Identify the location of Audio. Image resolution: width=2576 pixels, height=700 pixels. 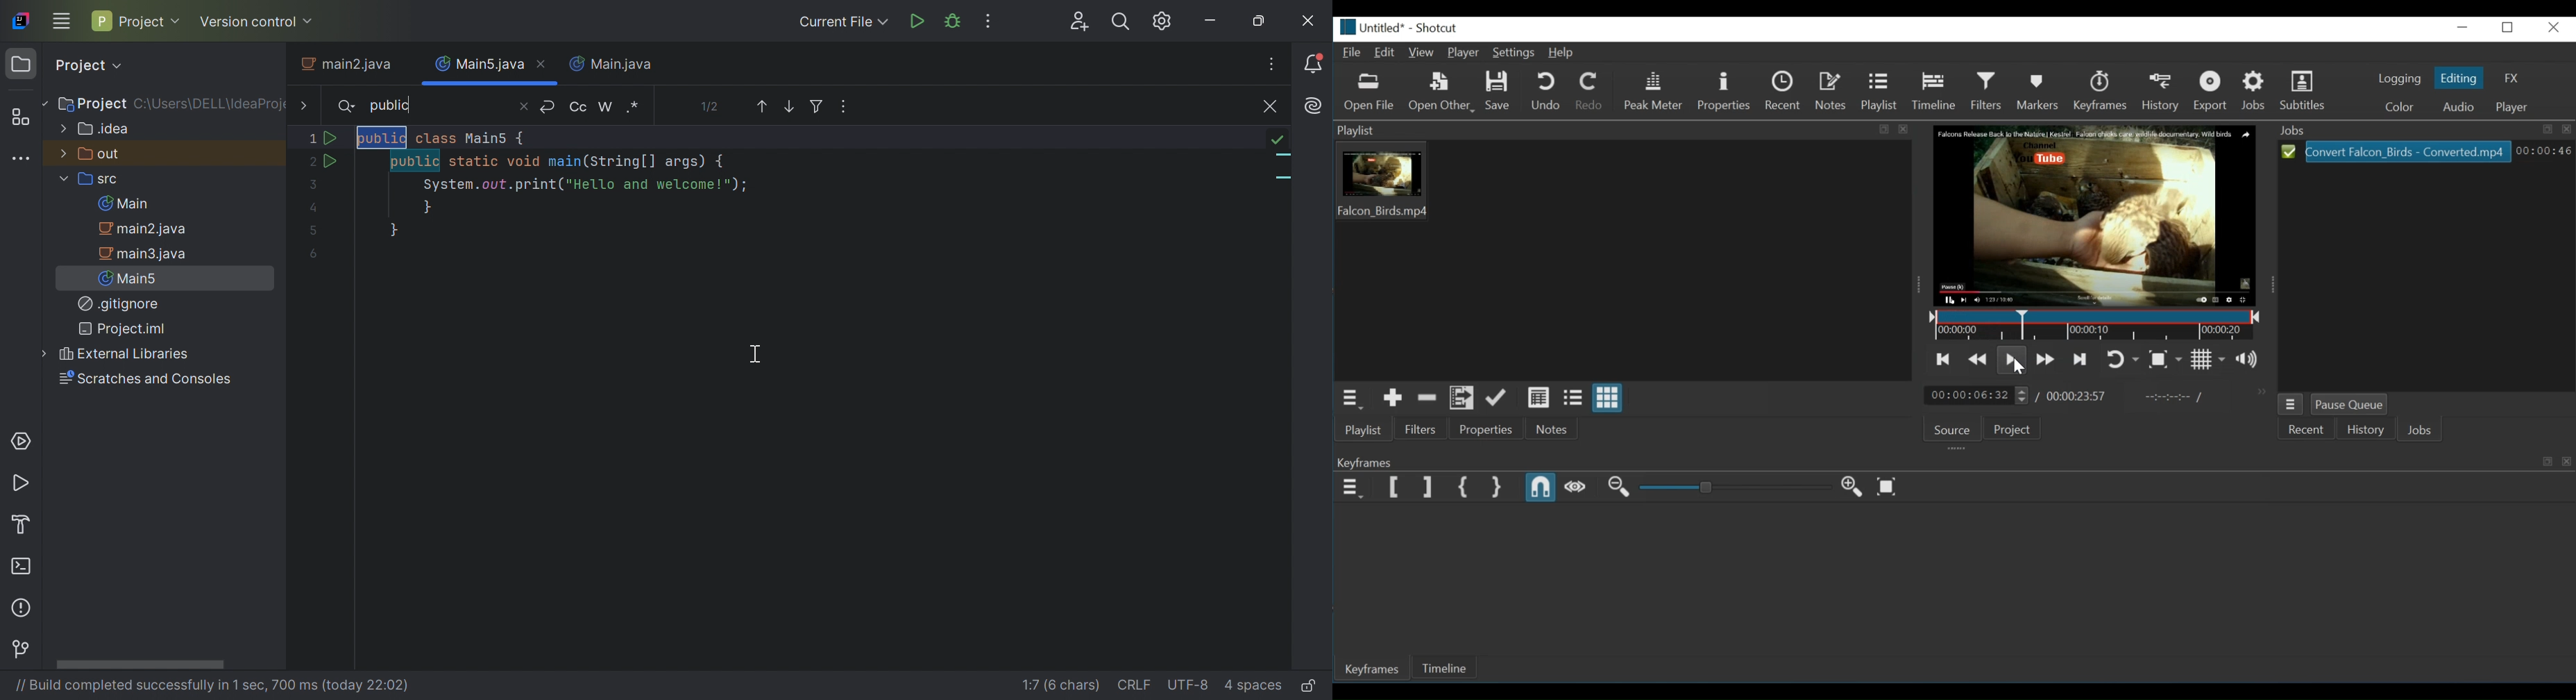
(2461, 108).